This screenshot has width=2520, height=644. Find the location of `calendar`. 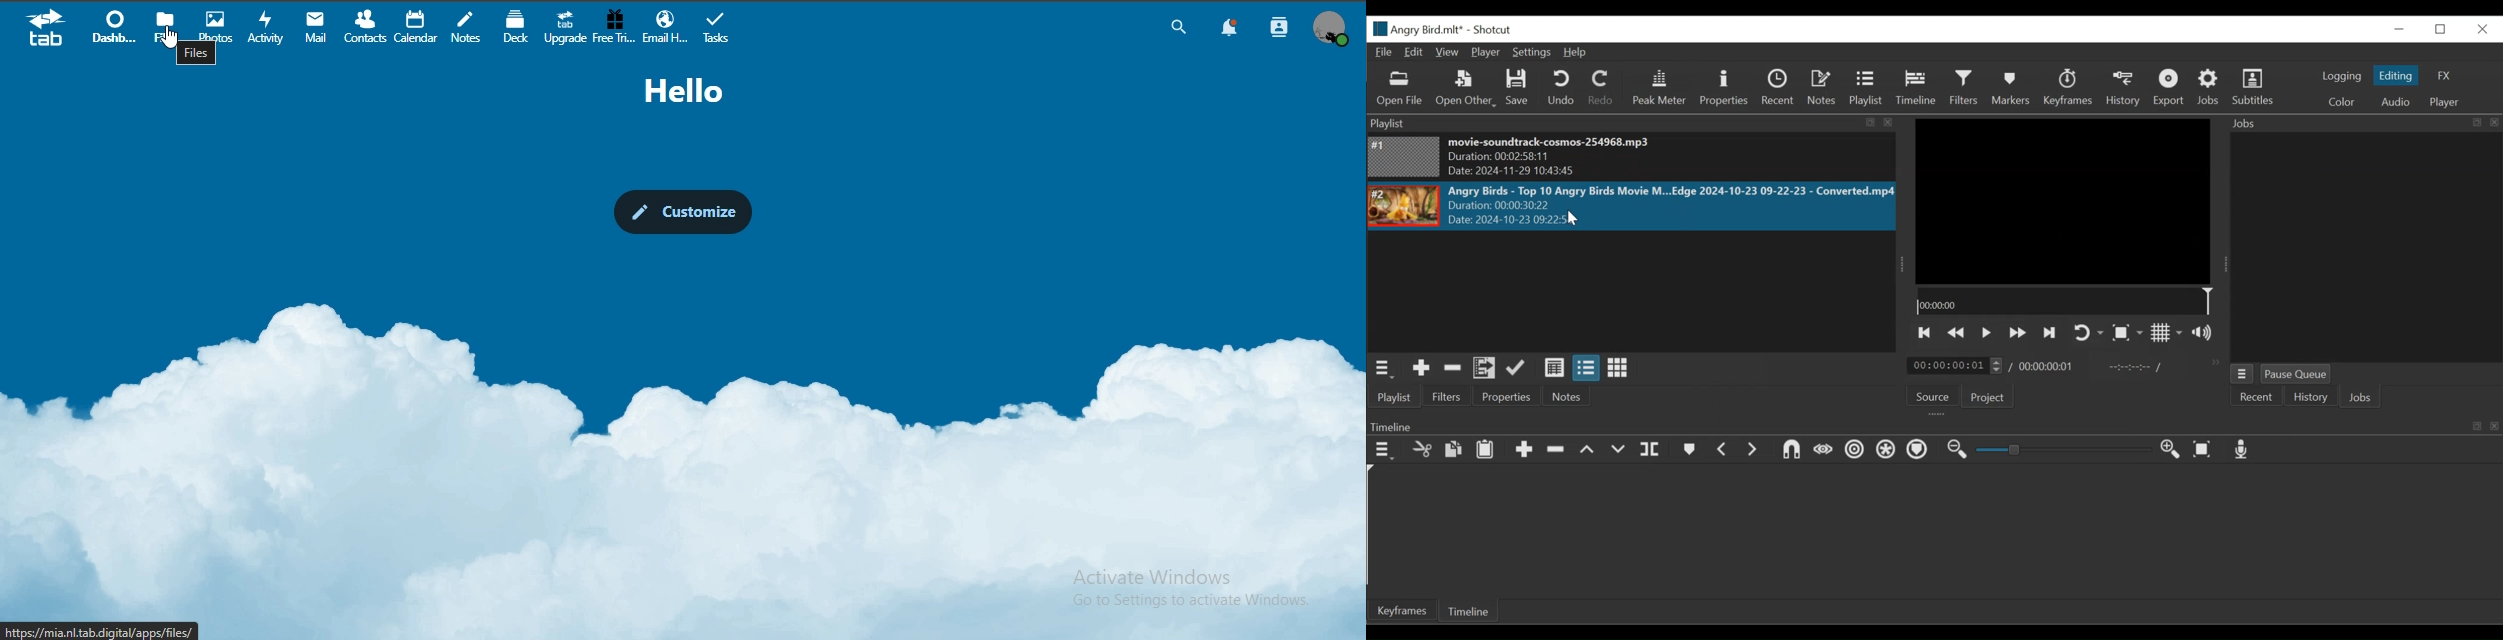

calendar is located at coordinates (414, 26).